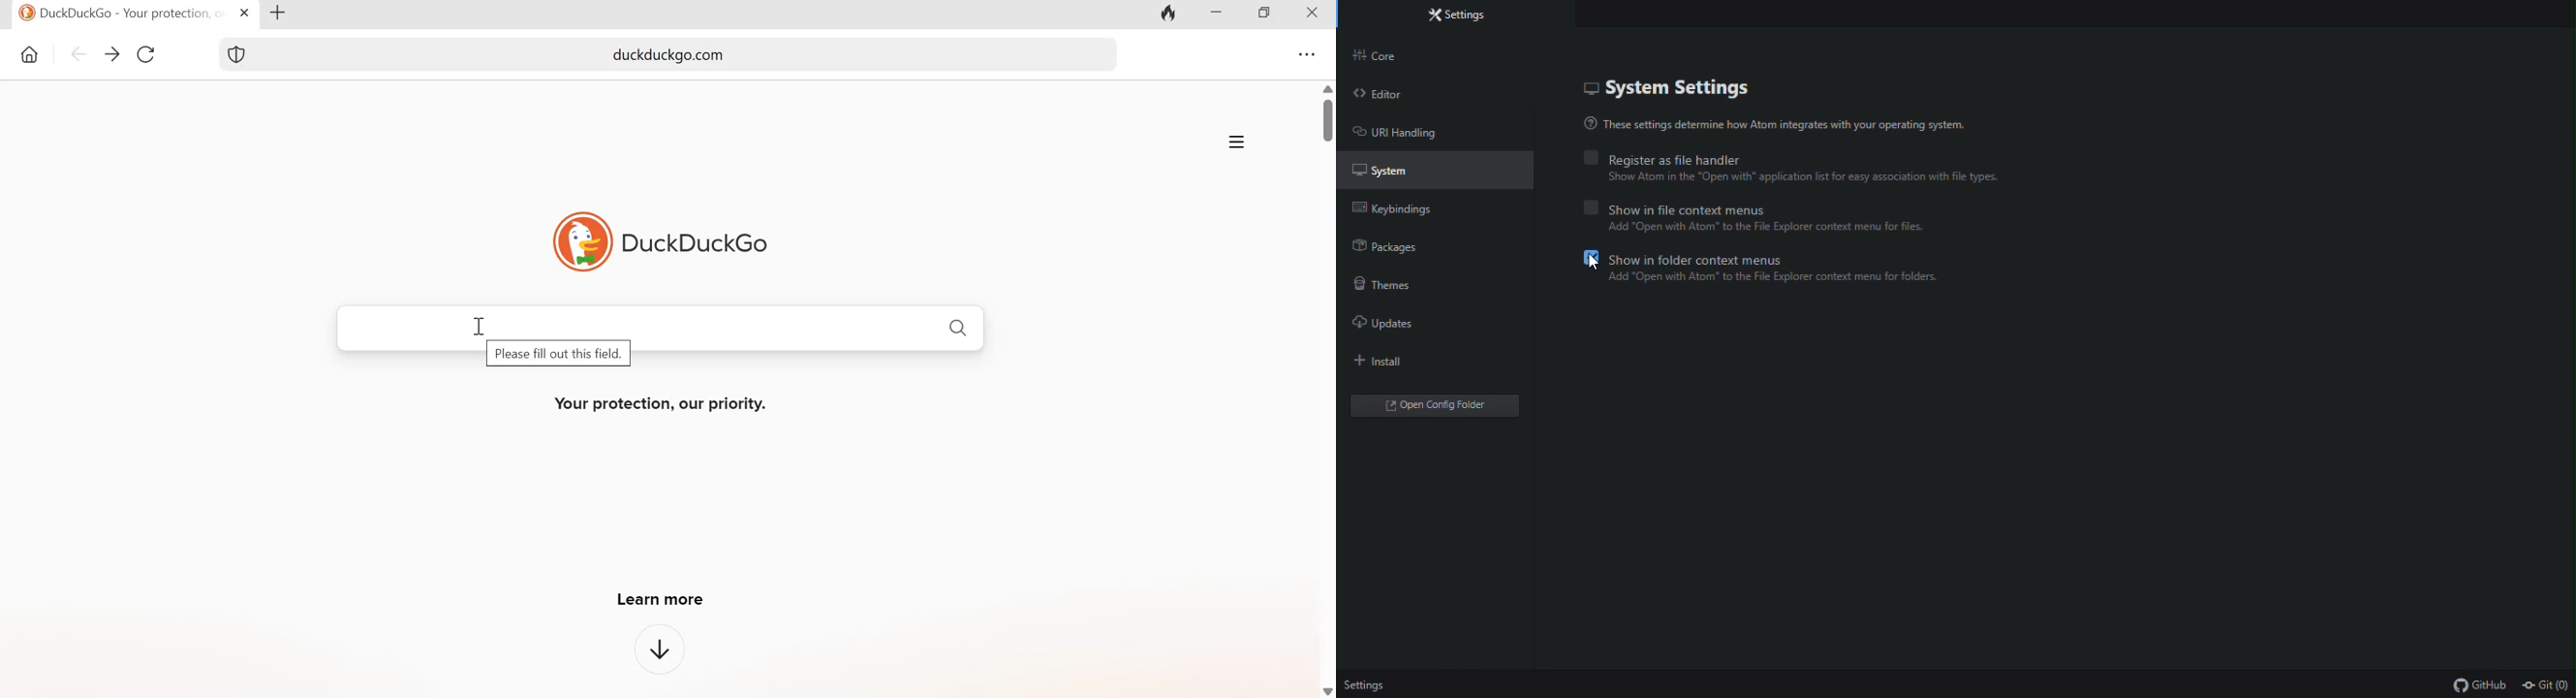  I want to click on Your protection, our priority. , so click(669, 406).